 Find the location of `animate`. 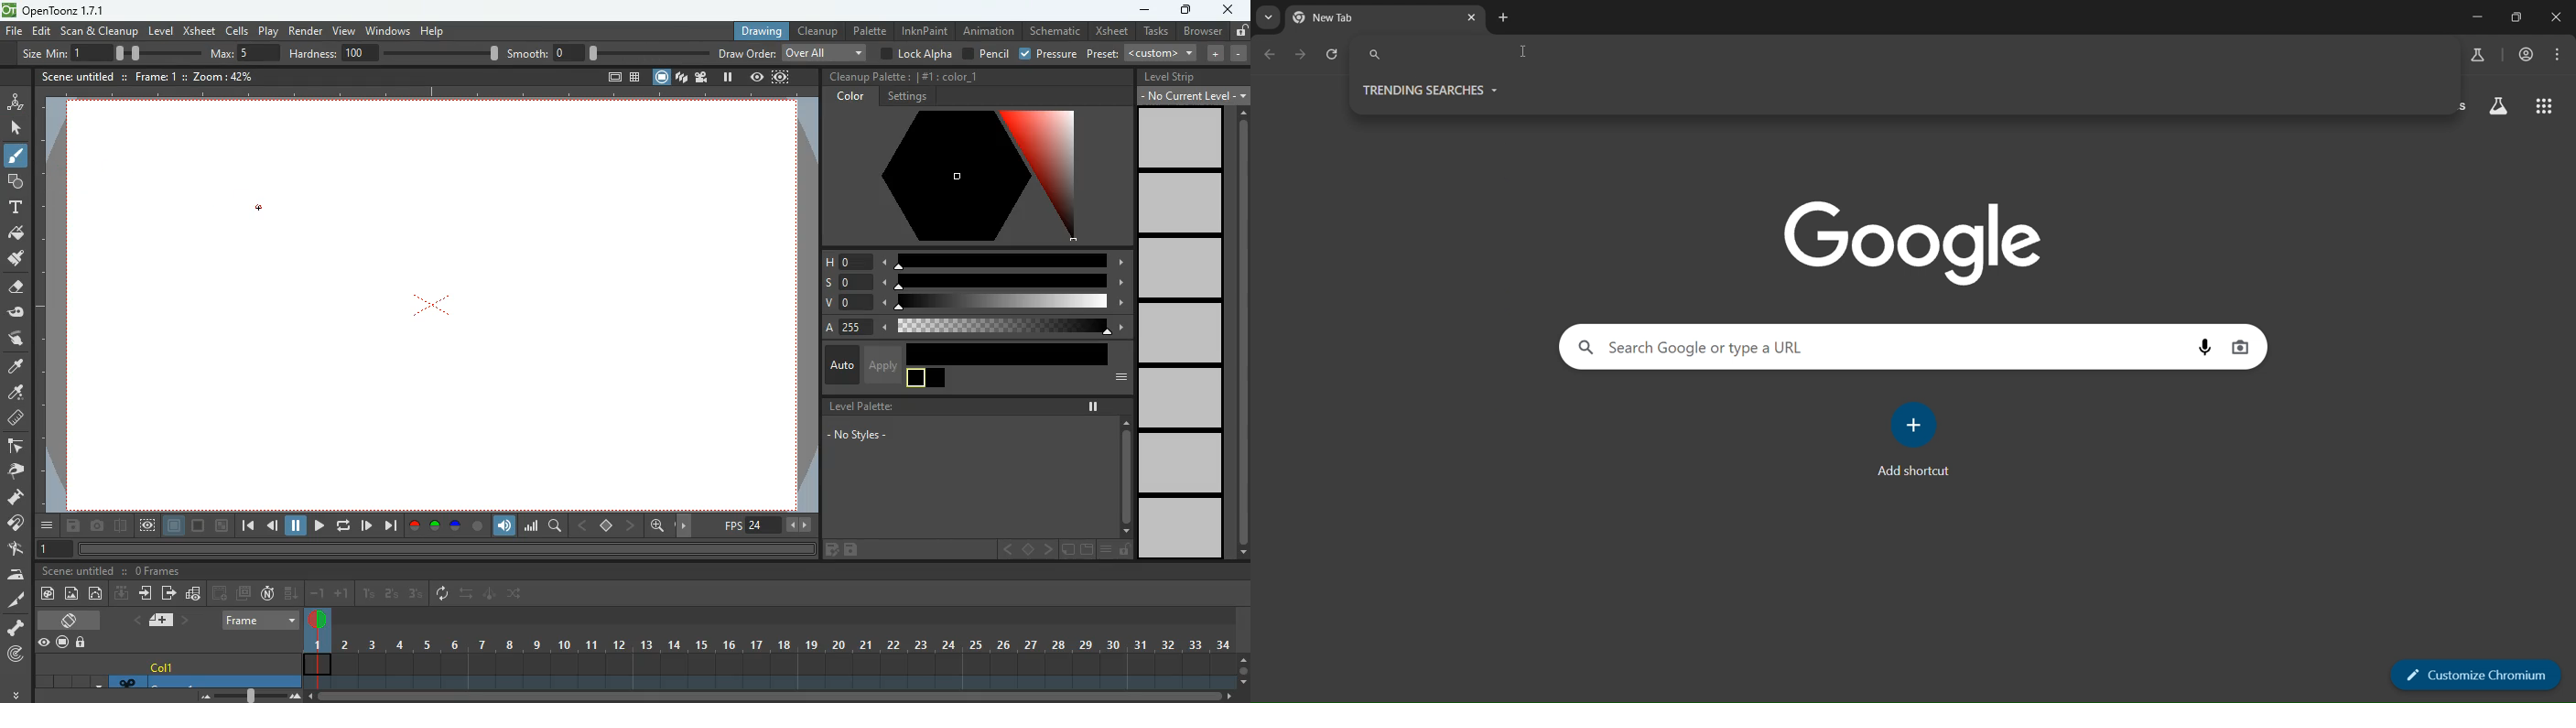

animate is located at coordinates (491, 595).